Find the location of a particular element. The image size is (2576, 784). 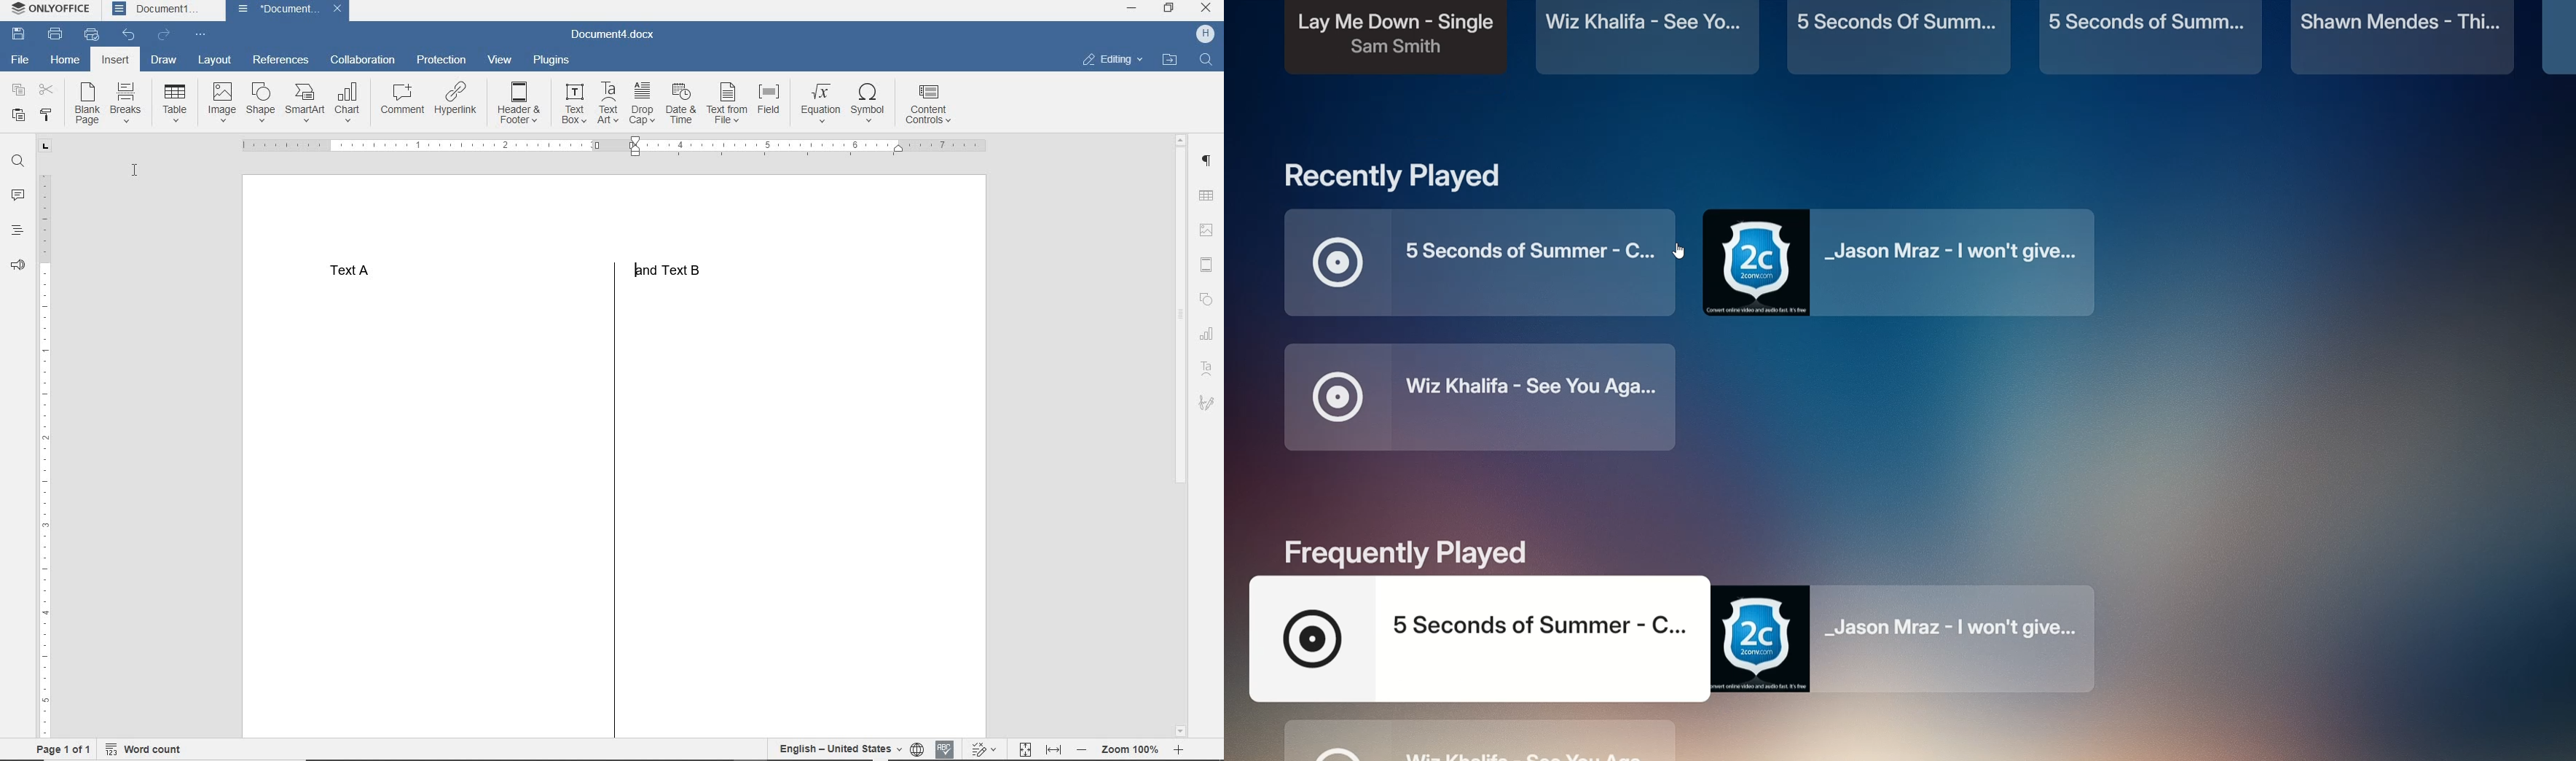

UNDO is located at coordinates (130, 35).